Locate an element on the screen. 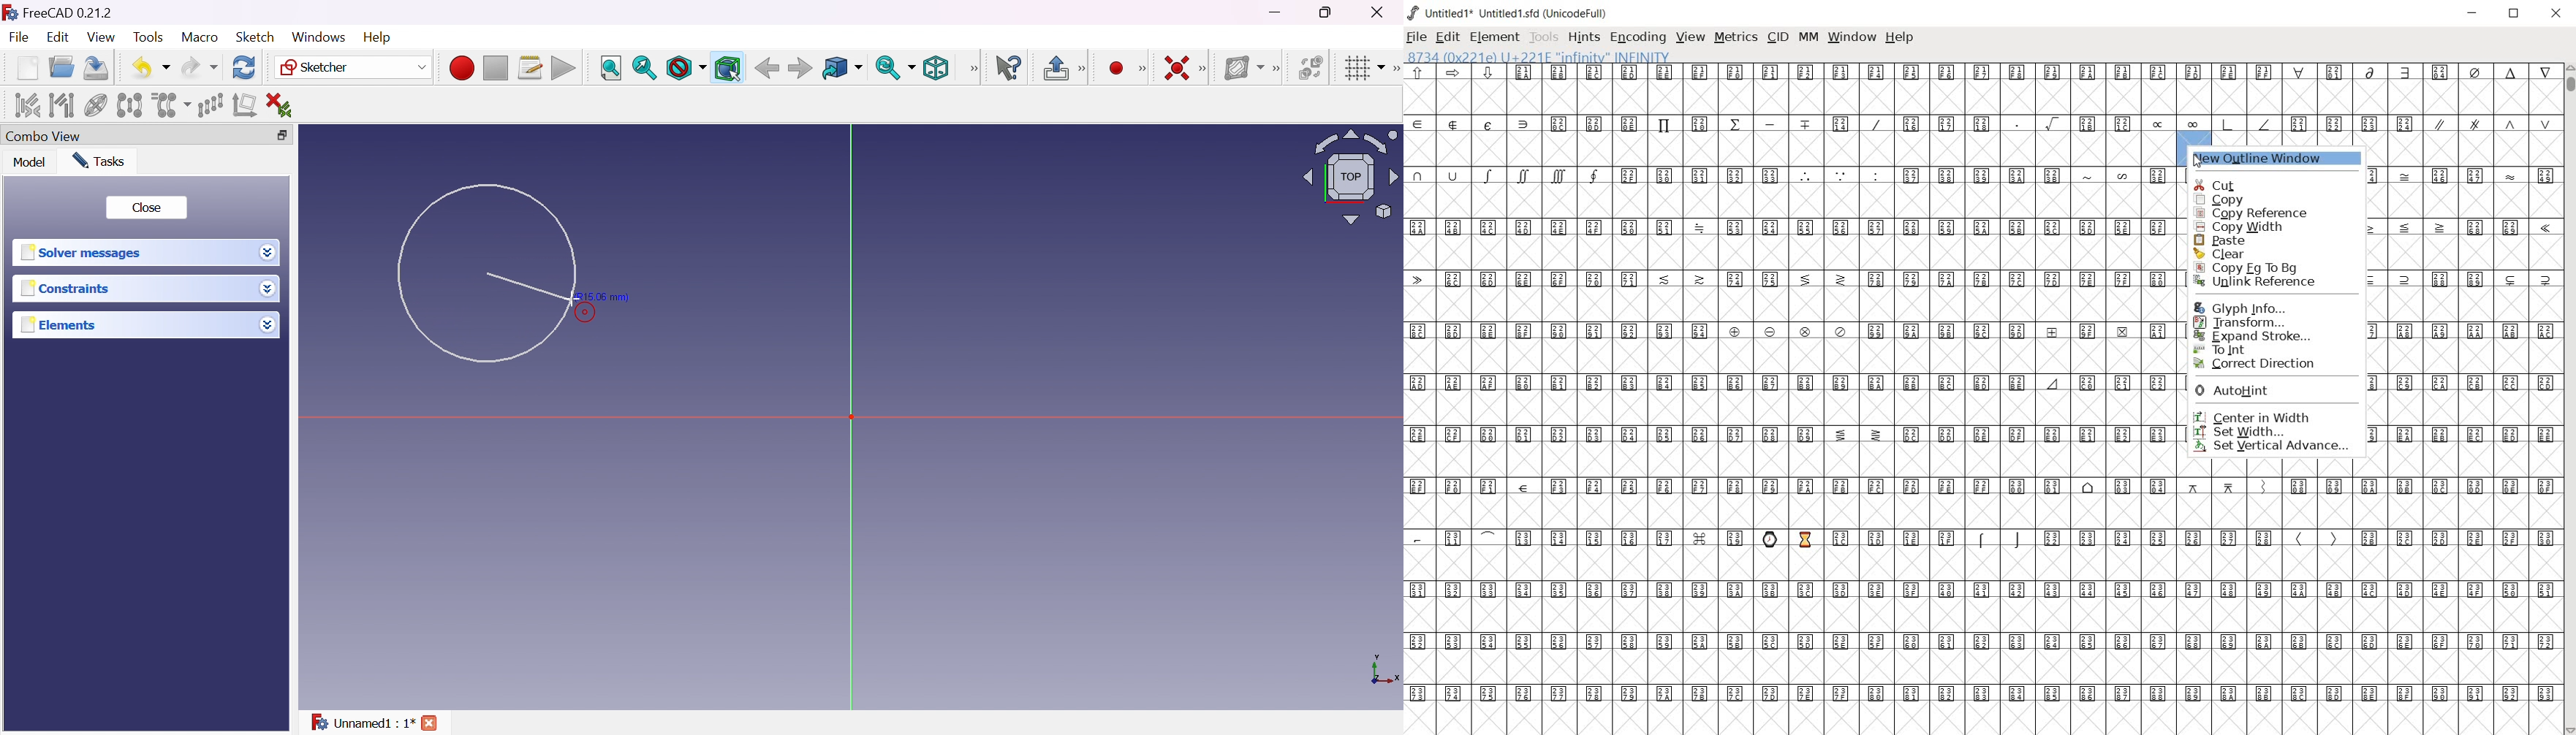 Image resolution: width=2576 pixels, height=756 pixels. Empty glyph slots is located at coordinates (2460, 200).